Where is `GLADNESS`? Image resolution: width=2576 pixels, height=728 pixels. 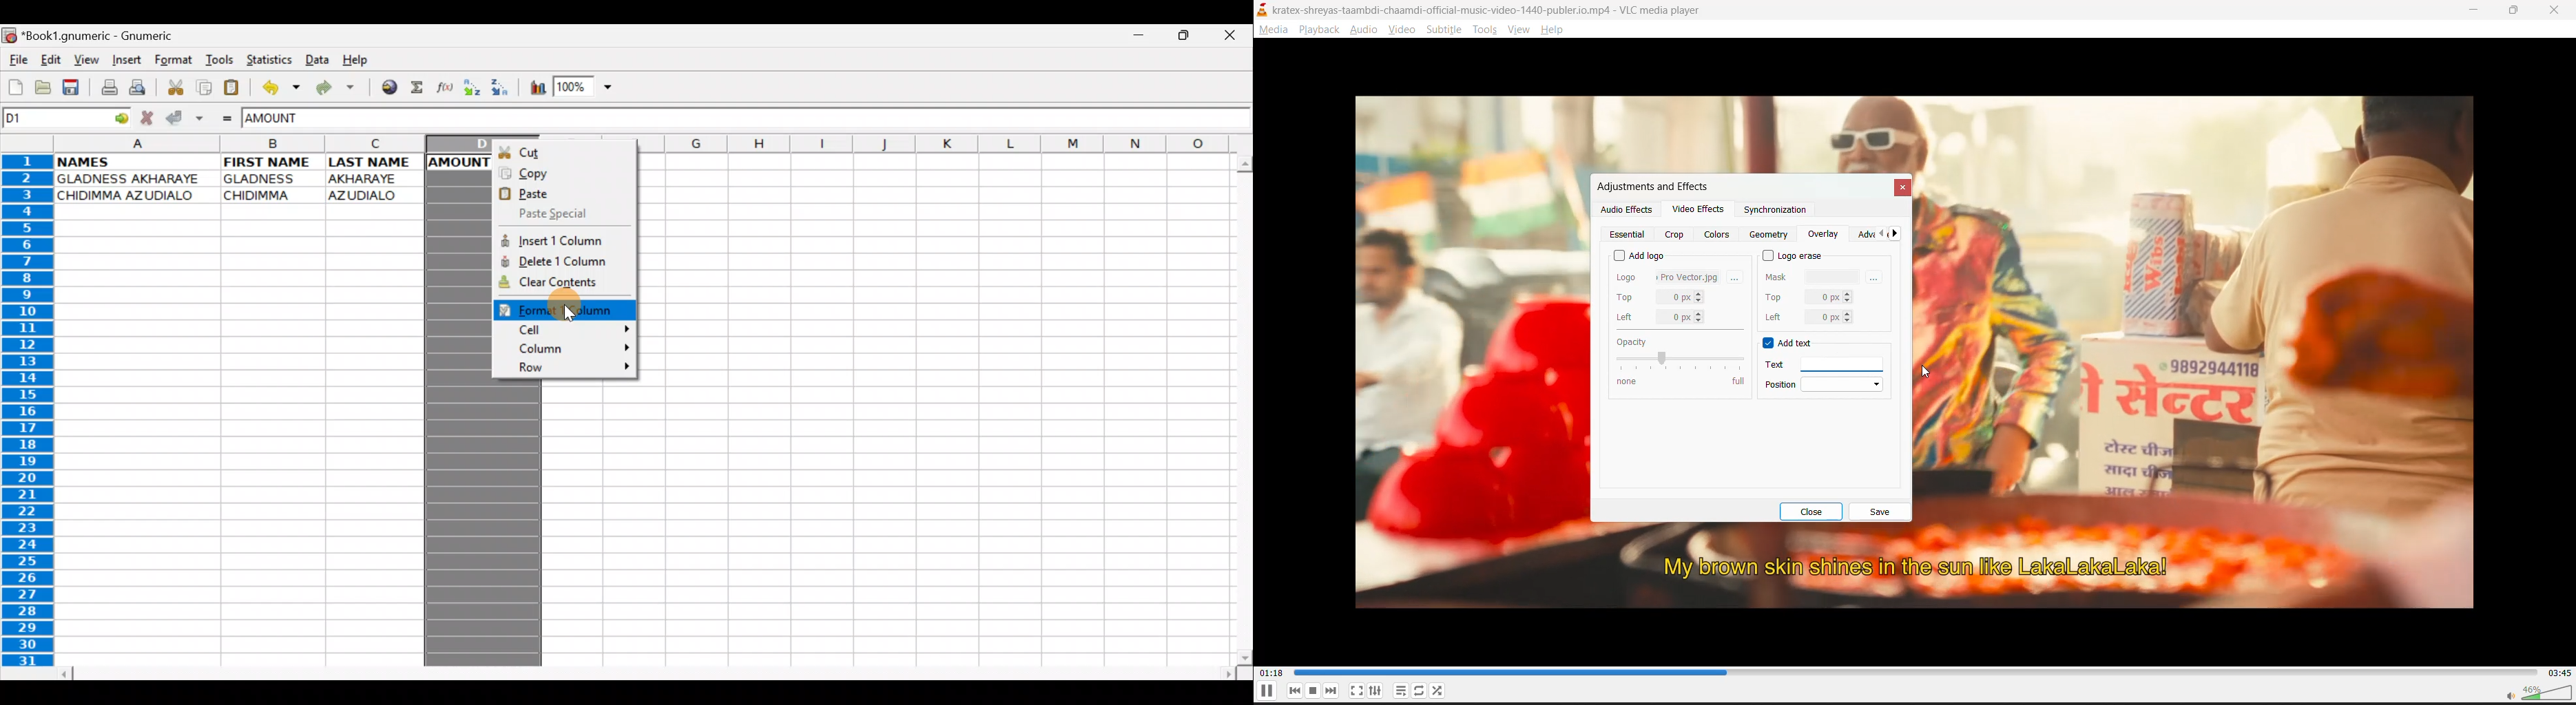
GLADNESS is located at coordinates (269, 179).